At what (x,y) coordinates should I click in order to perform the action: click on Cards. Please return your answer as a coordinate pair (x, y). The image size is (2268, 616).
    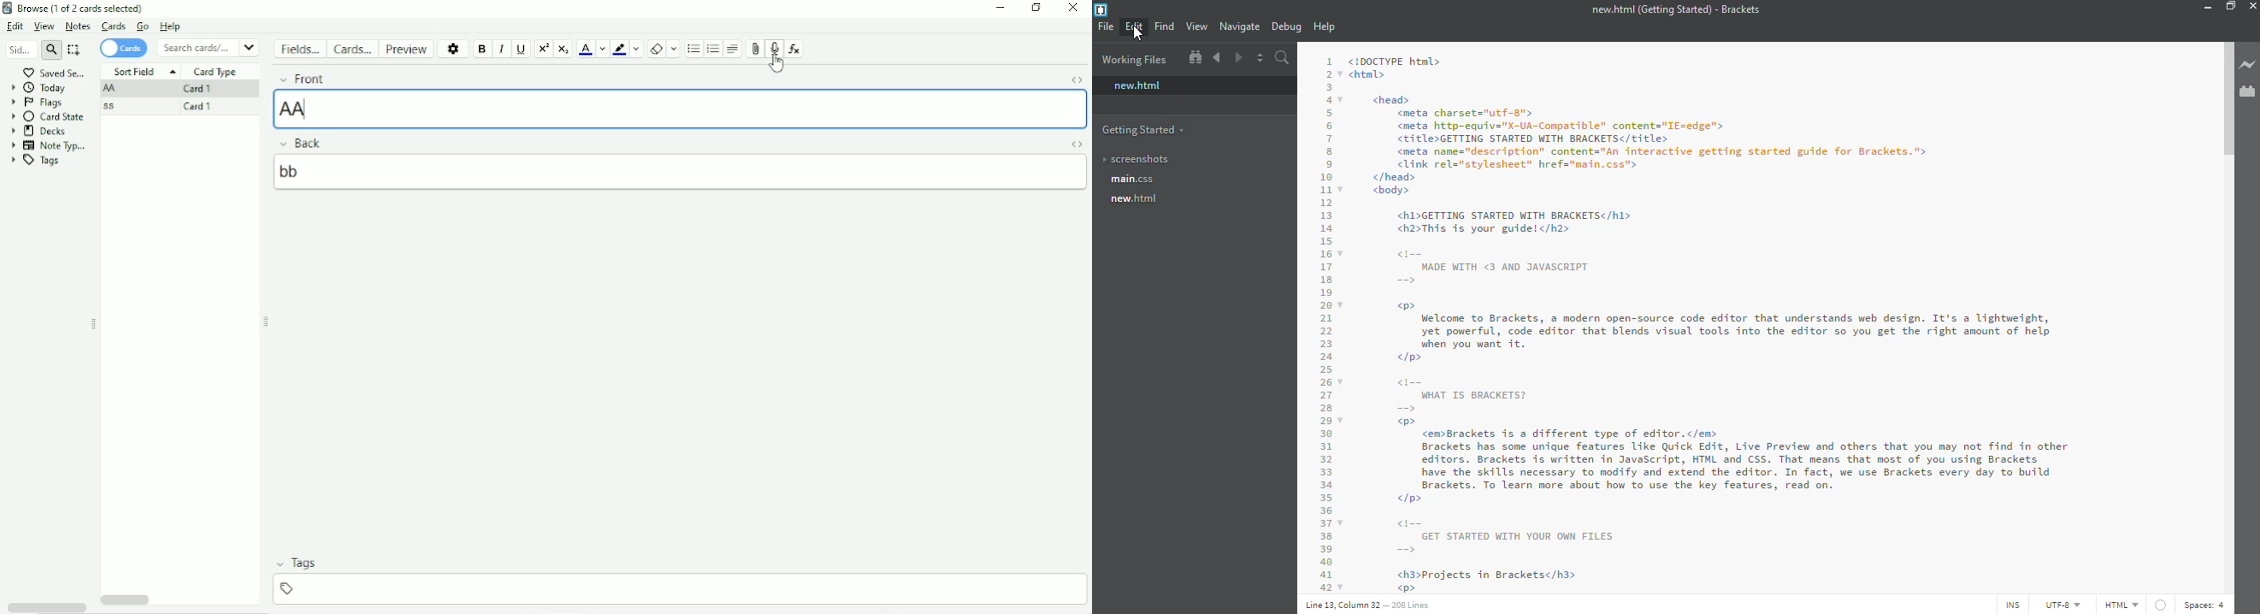
    Looking at the image, I should click on (351, 49).